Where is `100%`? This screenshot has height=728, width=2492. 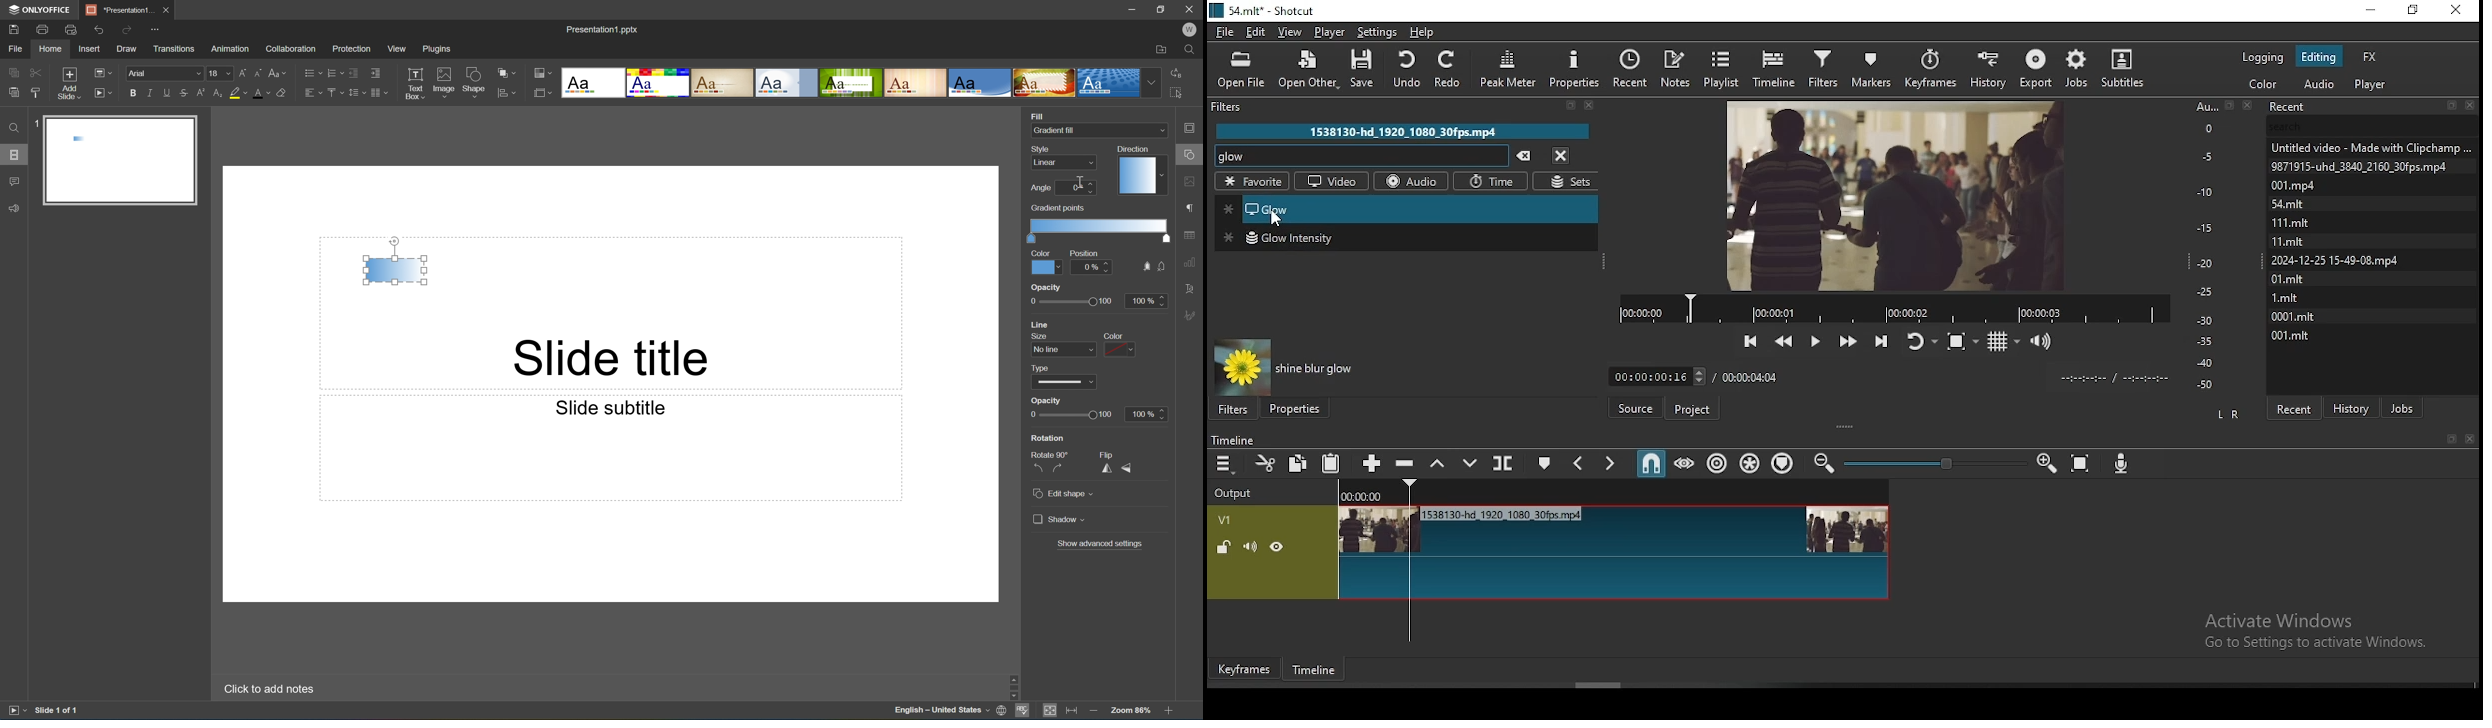
100% is located at coordinates (1146, 301).